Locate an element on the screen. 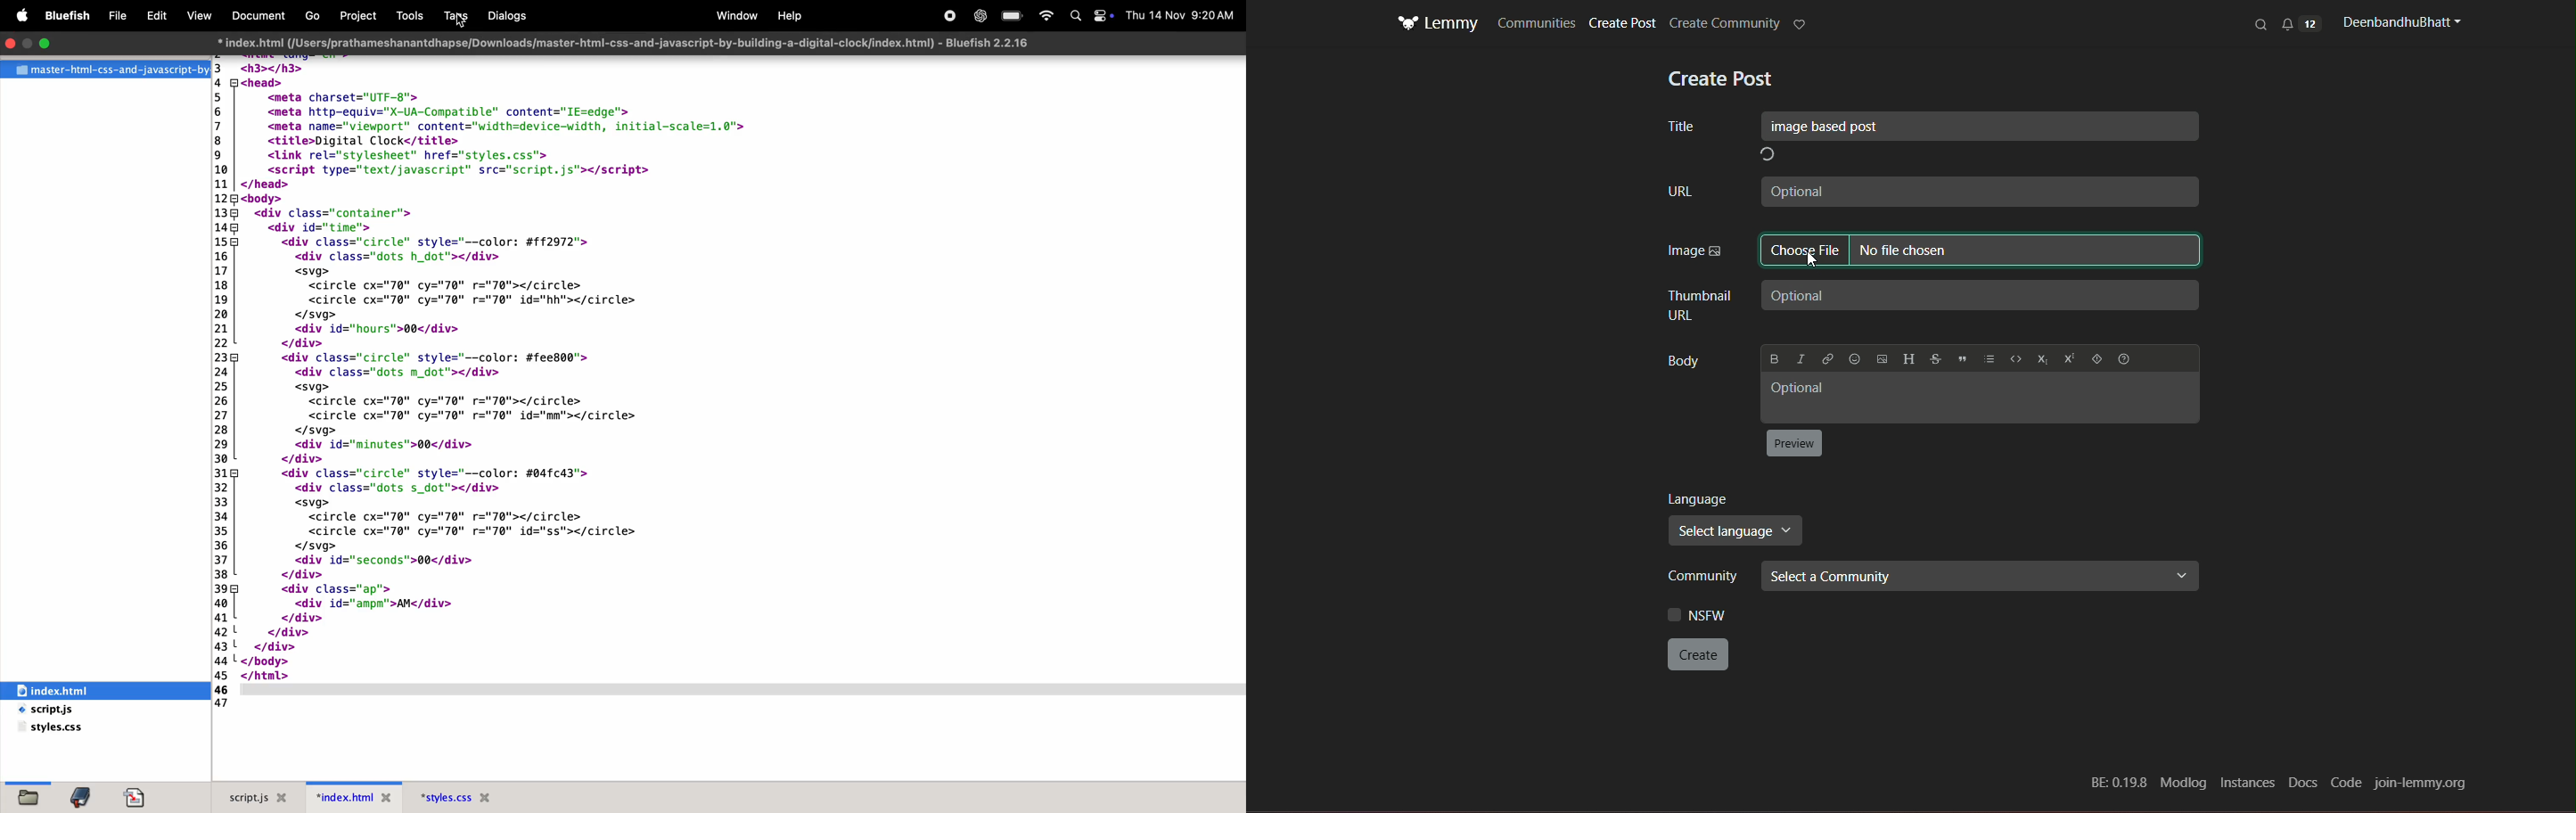  profile name is located at coordinates (2399, 22).